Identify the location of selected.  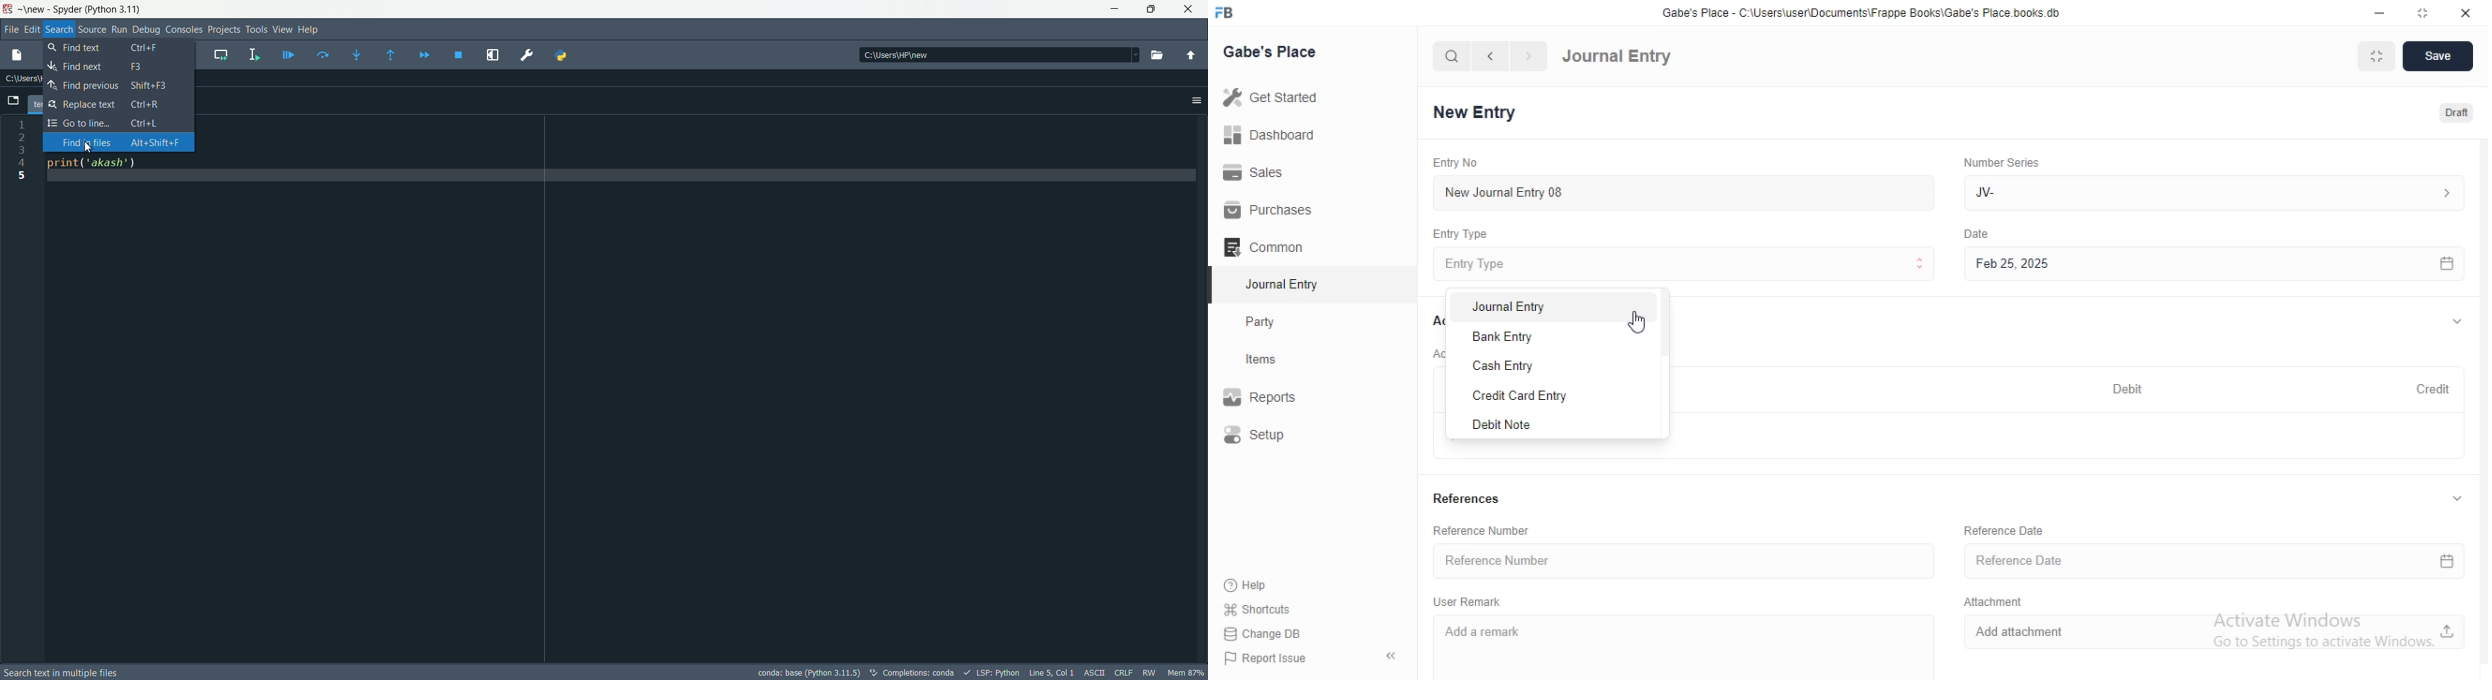
(1216, 286).